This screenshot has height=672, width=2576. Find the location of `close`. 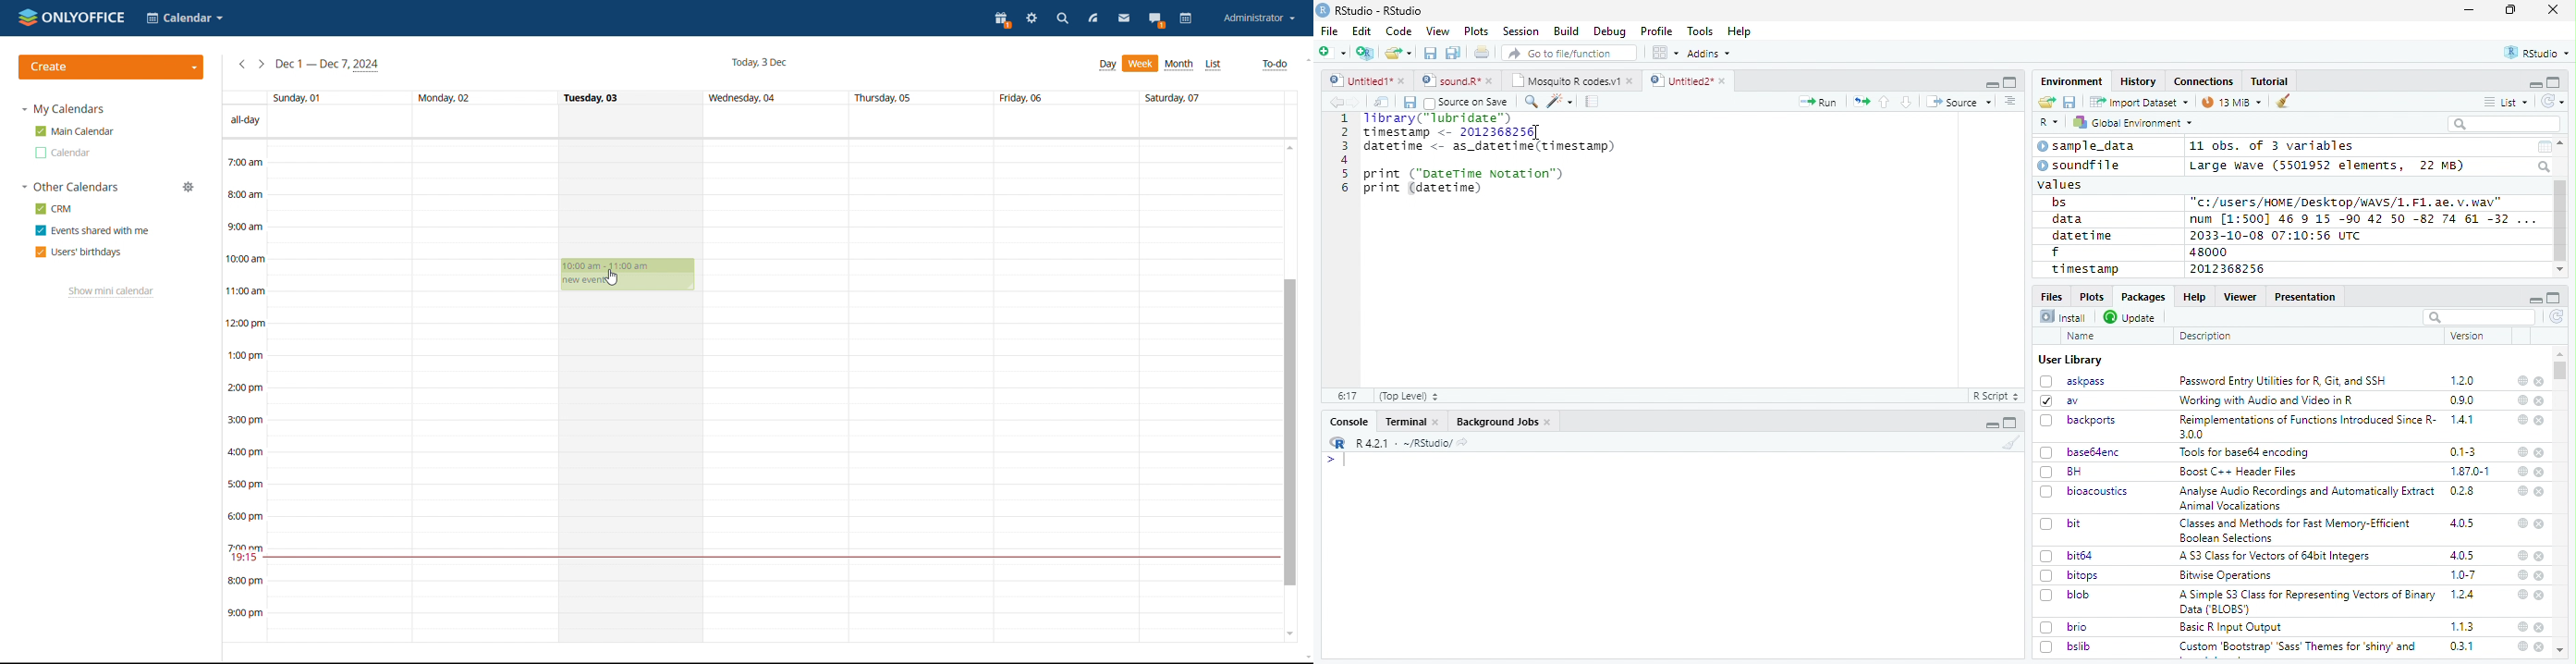

close is located at coordinates (2541, 596).